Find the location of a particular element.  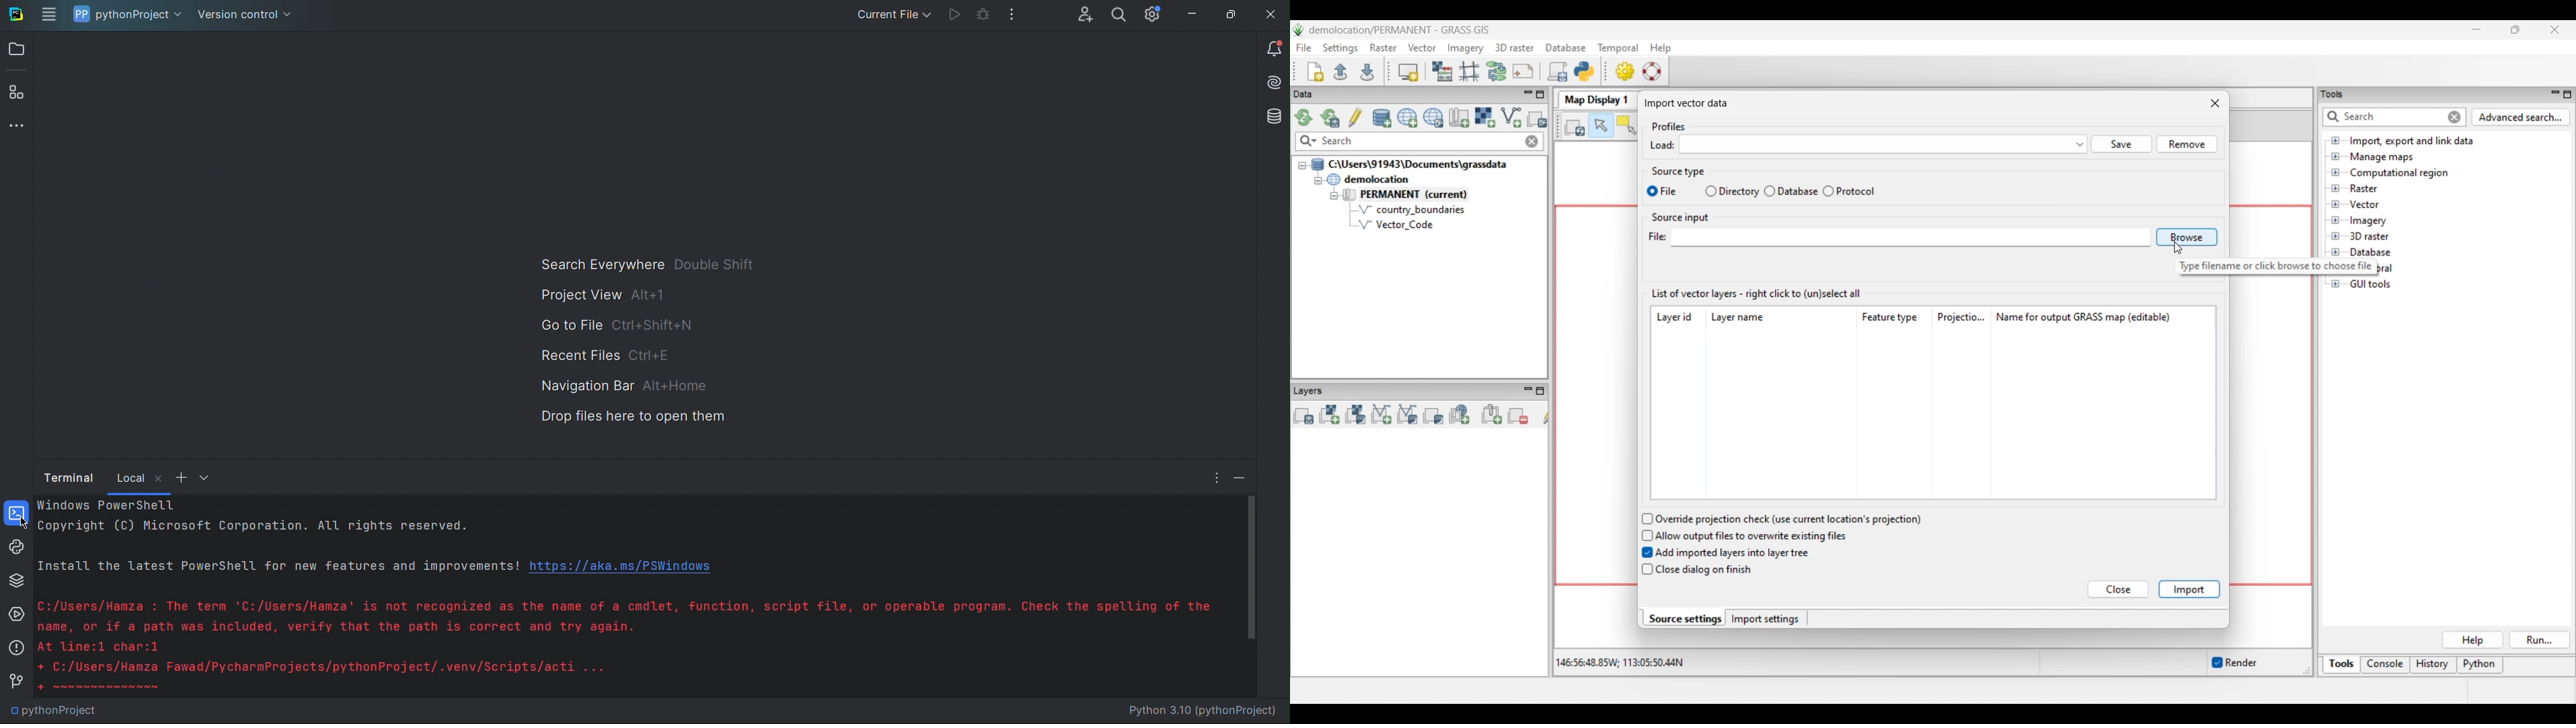

Current File is located at coordinates (891, 16).